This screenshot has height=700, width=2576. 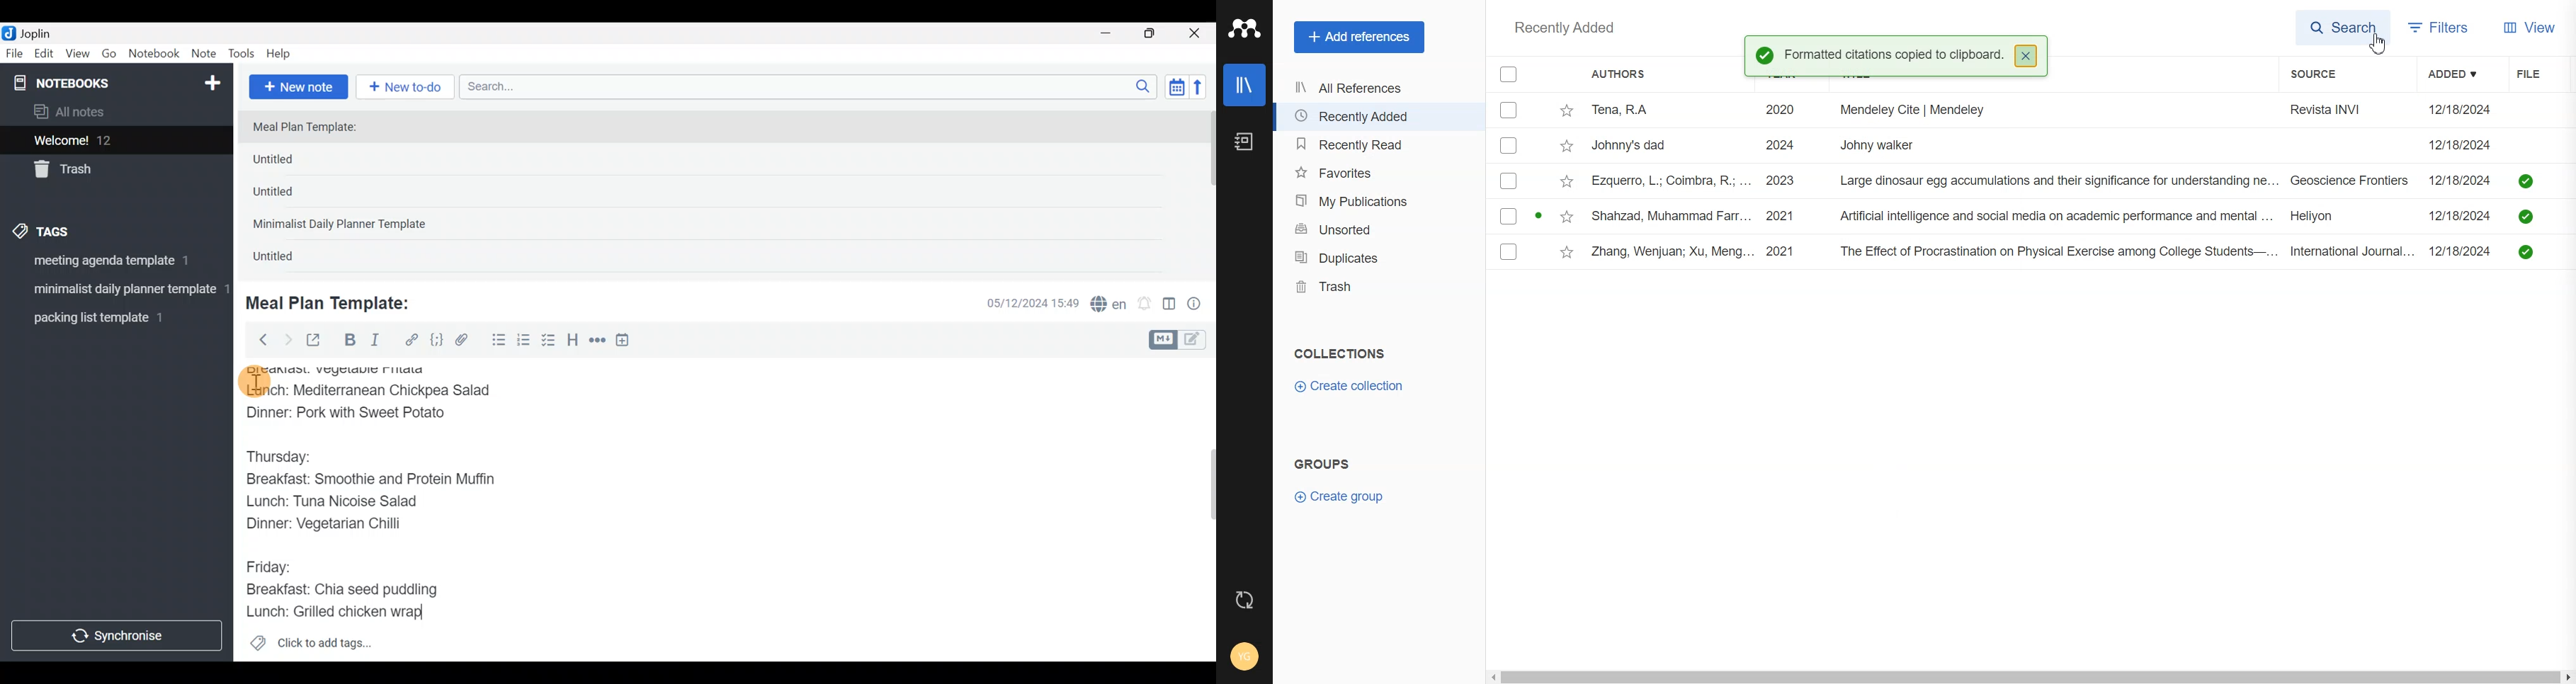 I want to click on Note properties, so click(x=1200, y=305).